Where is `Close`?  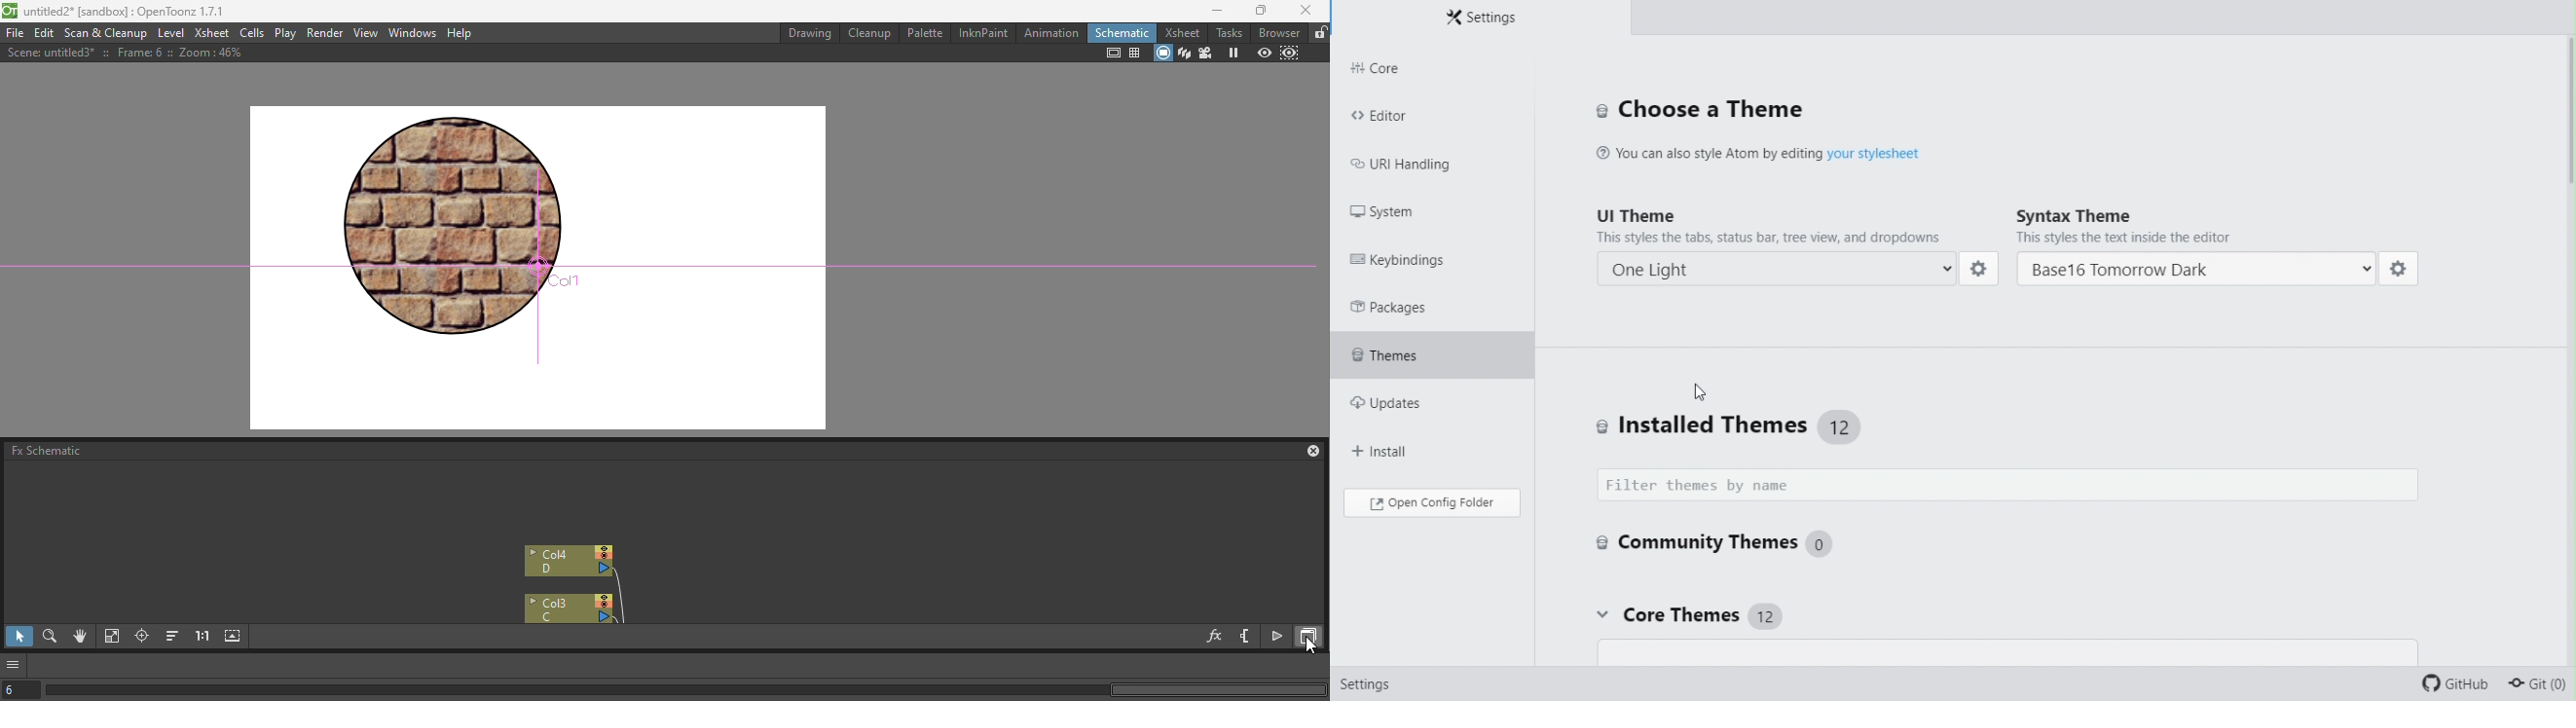 Close is located at coordinates (1306, 451).